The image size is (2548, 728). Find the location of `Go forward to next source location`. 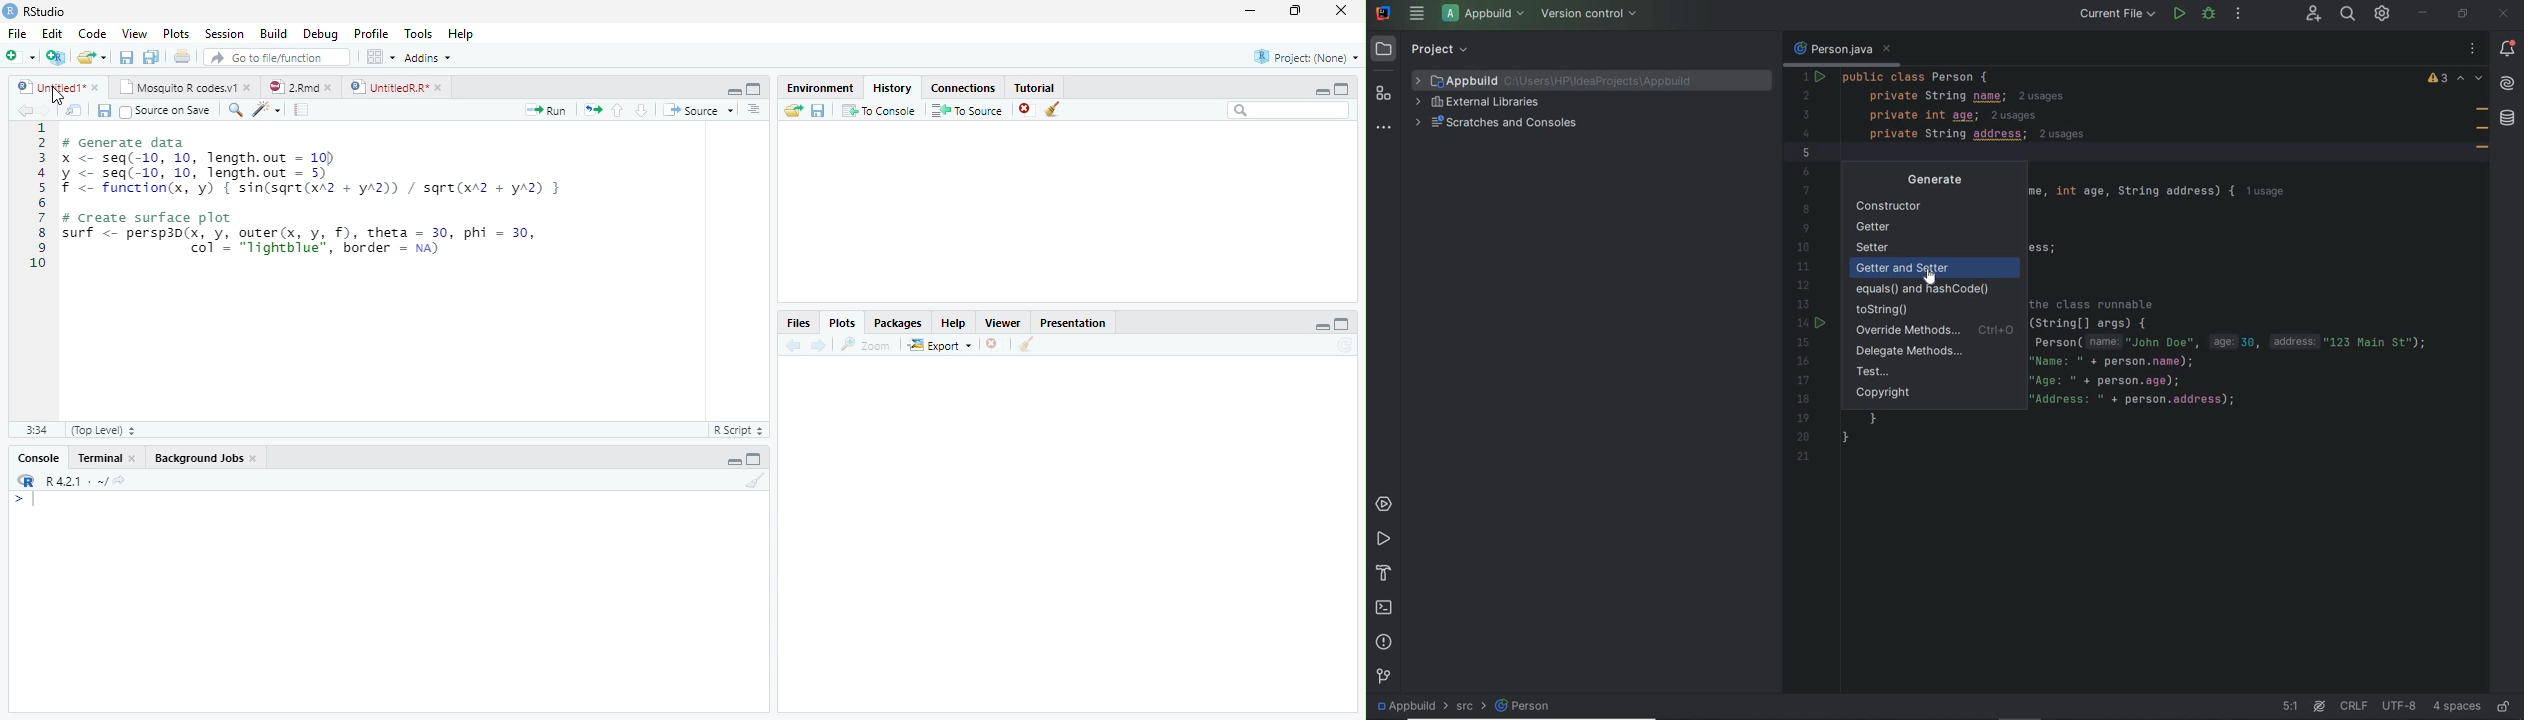

Go forward to next source location is located at coordinates (45, 111).